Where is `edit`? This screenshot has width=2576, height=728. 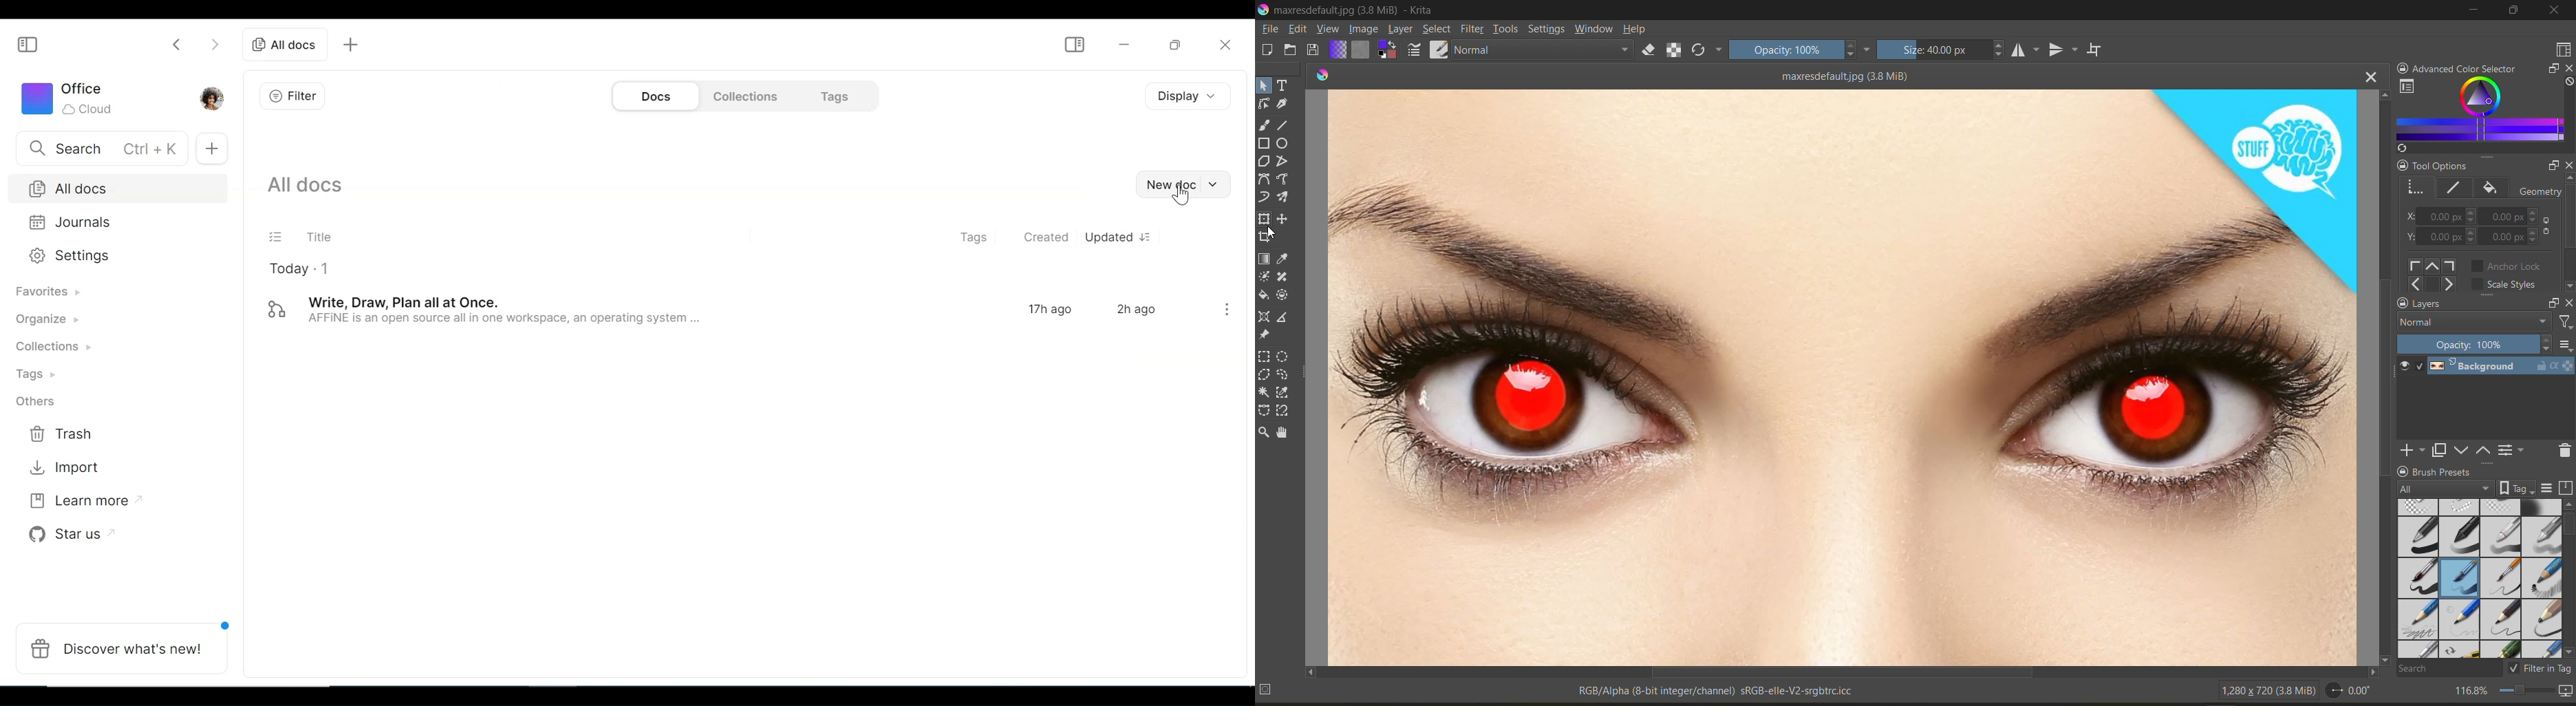 edit is located at coordinates (1302, 30).